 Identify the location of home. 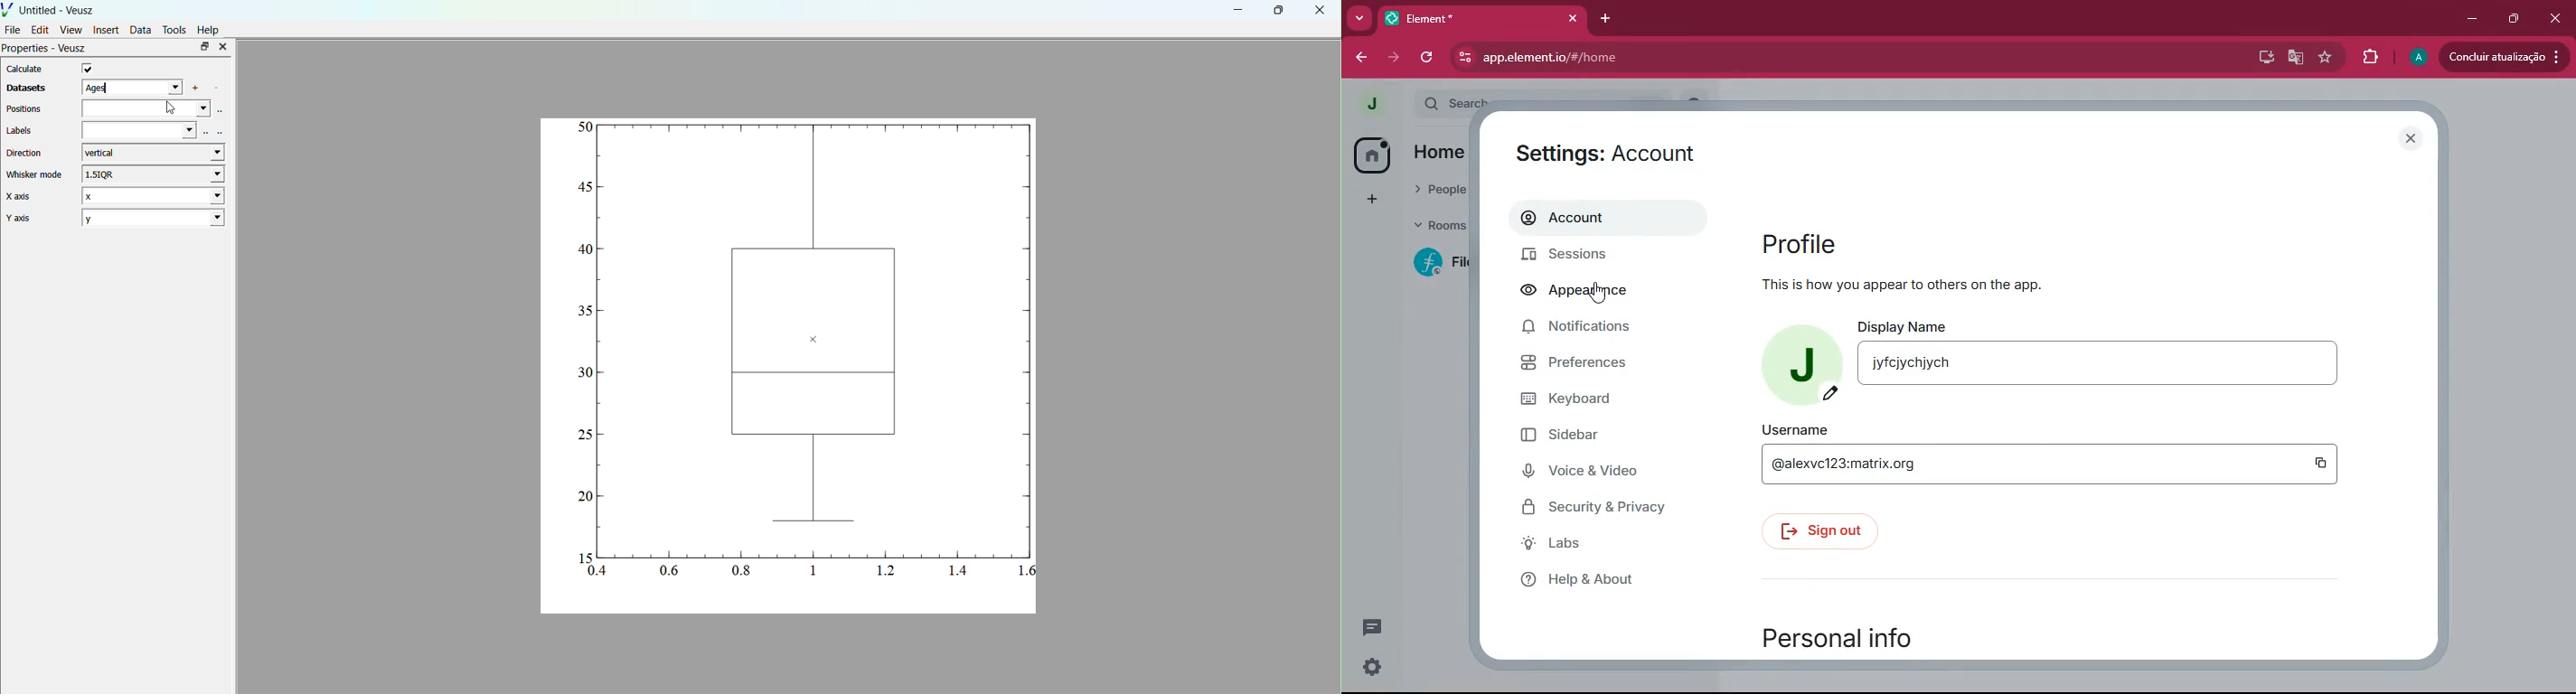
(1371, 155).